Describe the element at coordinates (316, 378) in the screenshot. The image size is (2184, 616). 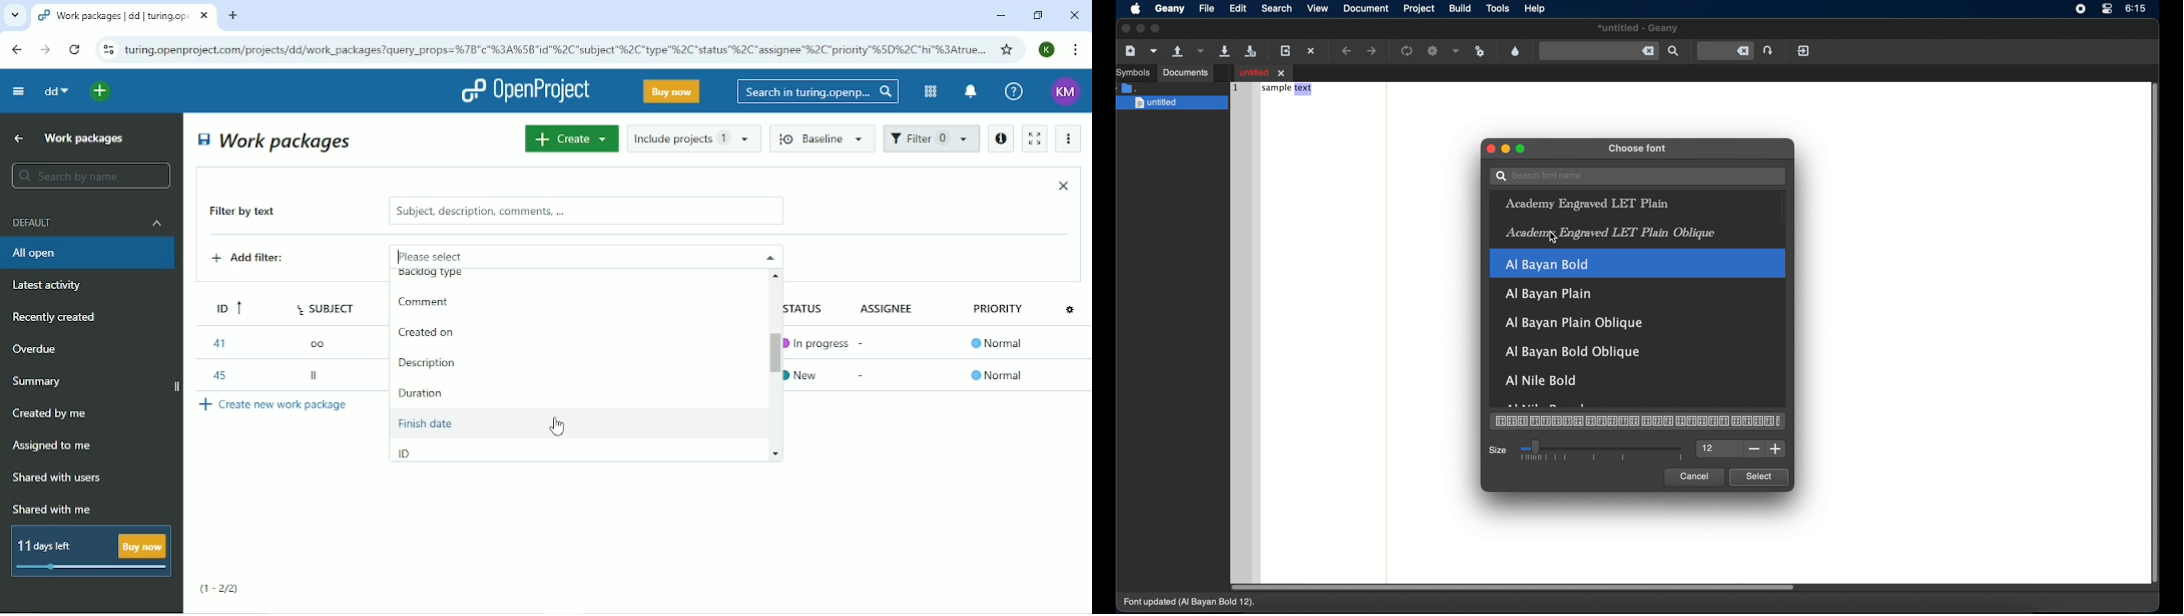
I see `ll` at that location.